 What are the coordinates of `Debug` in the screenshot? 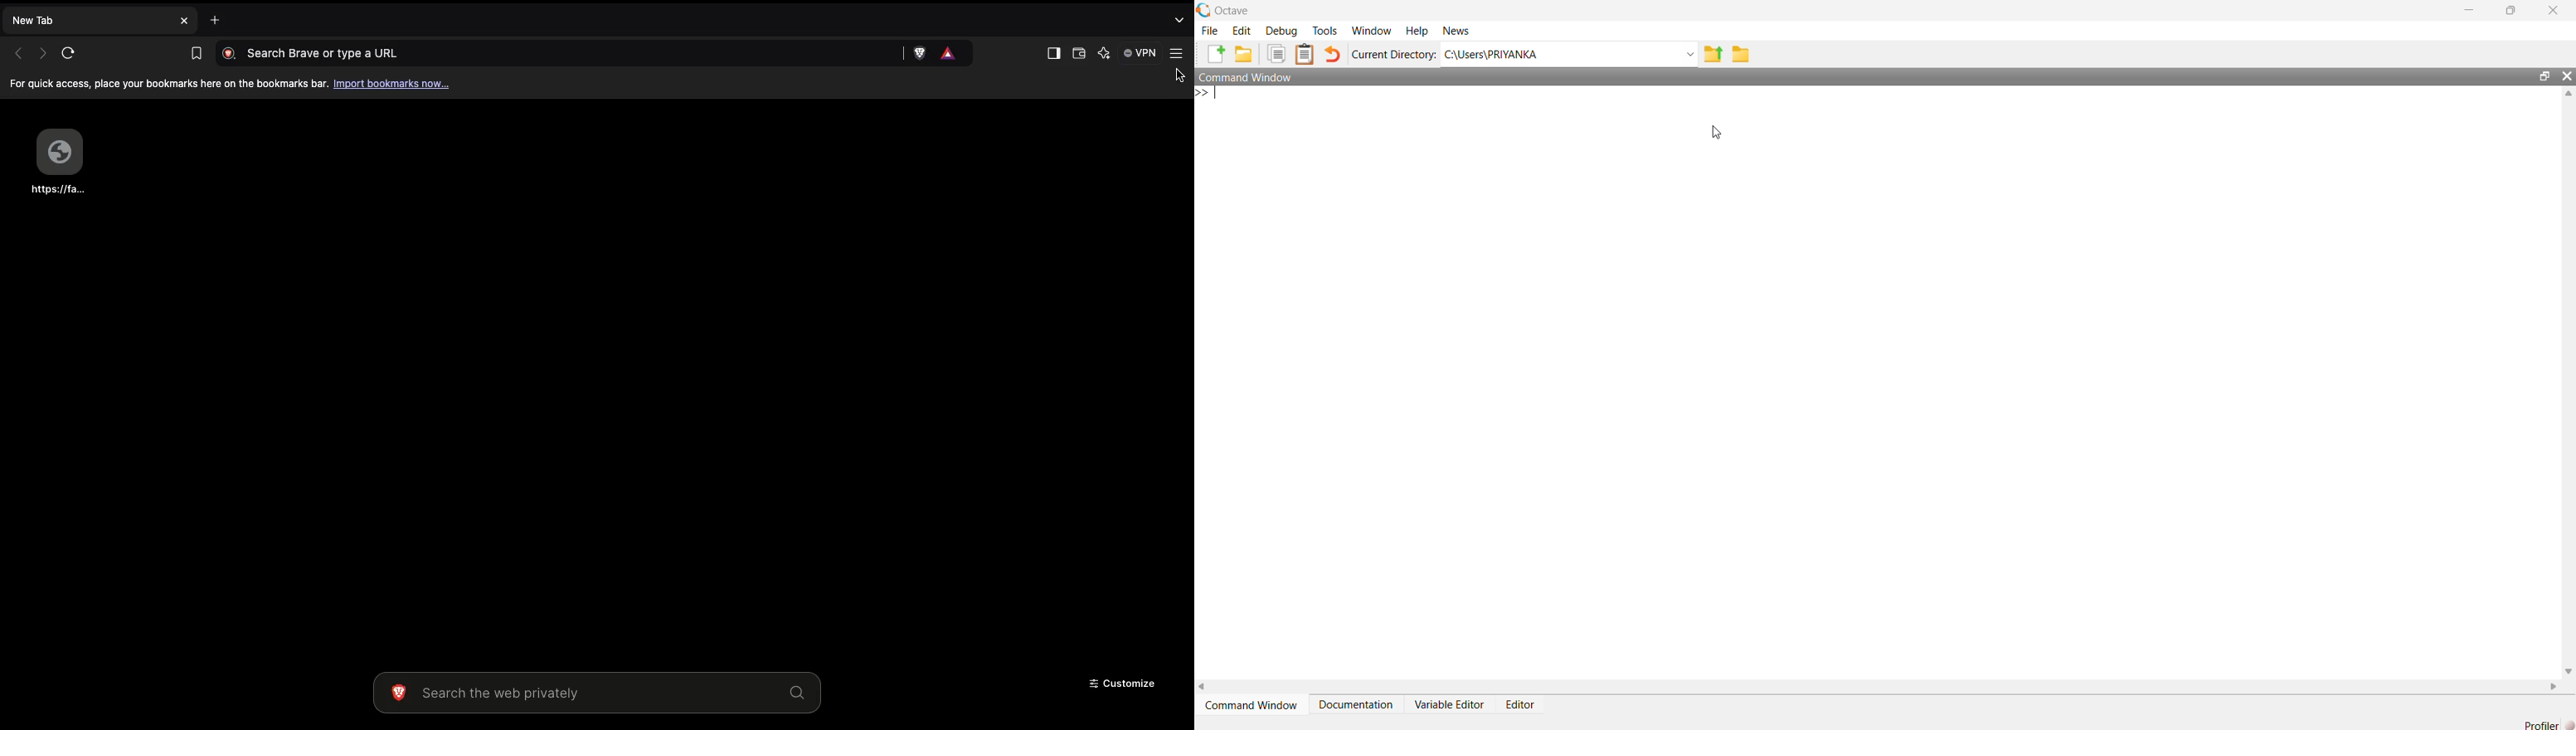 It's located at (1280, 30).